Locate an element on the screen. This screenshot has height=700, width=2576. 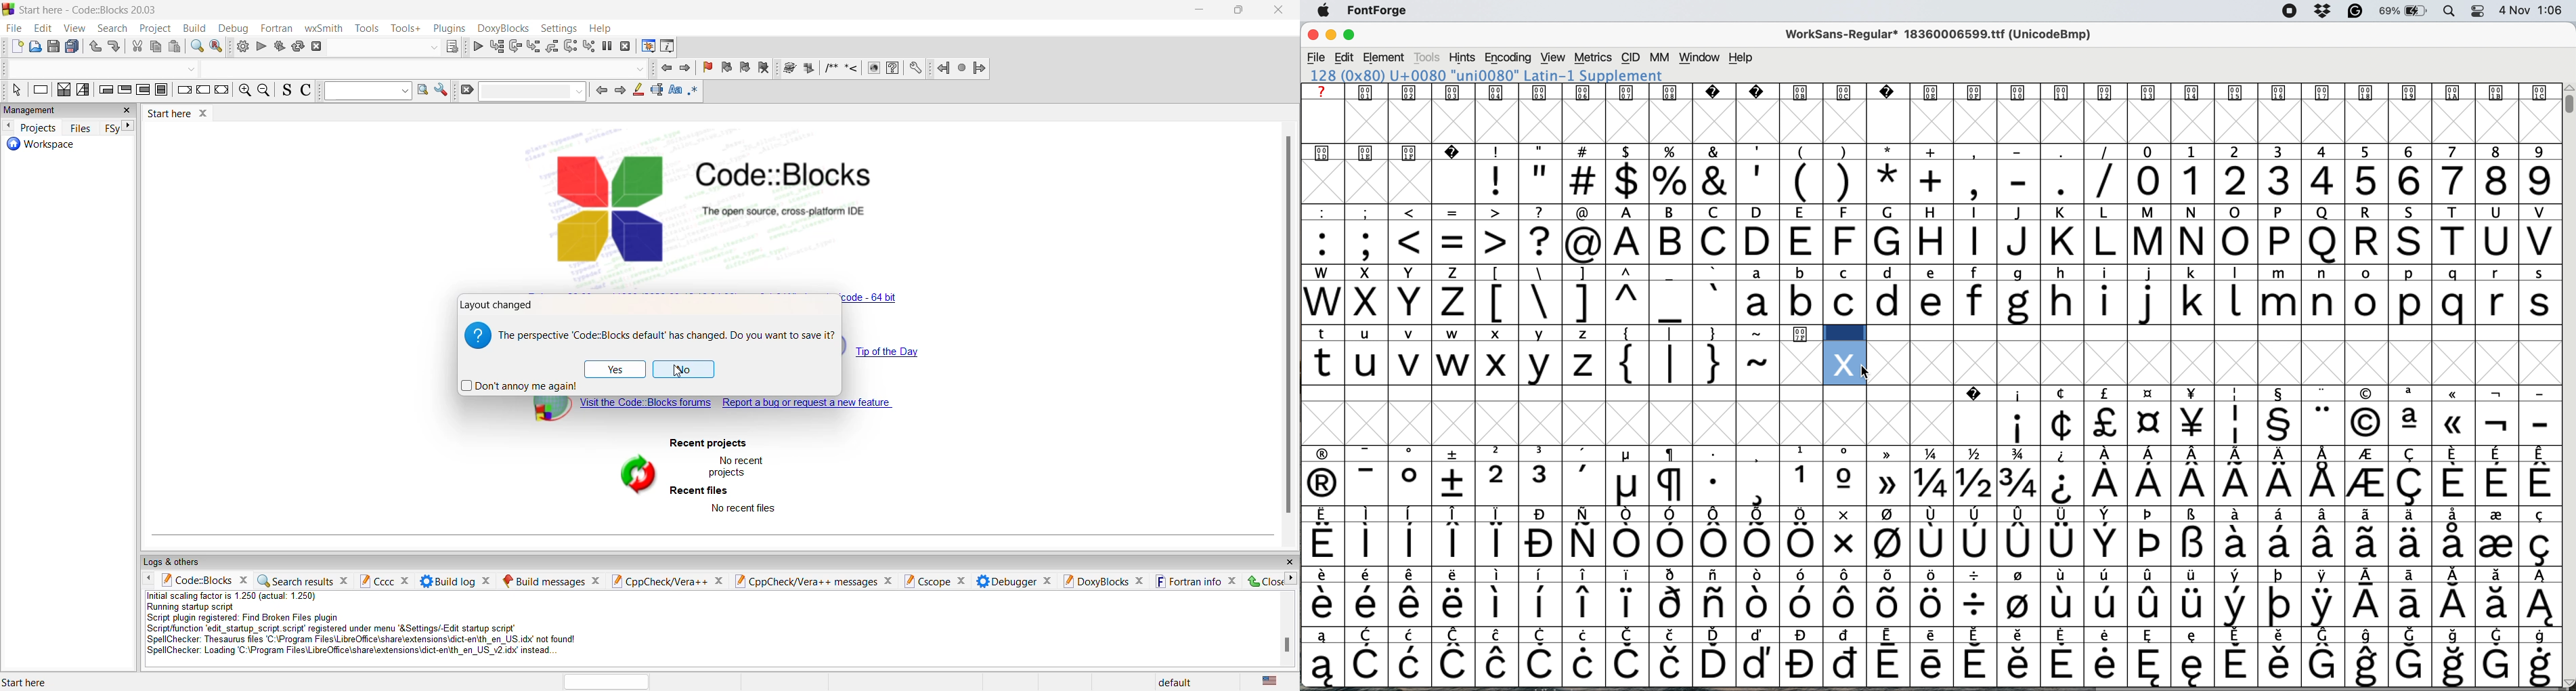
counting loop is located at coordinates (146, 90).